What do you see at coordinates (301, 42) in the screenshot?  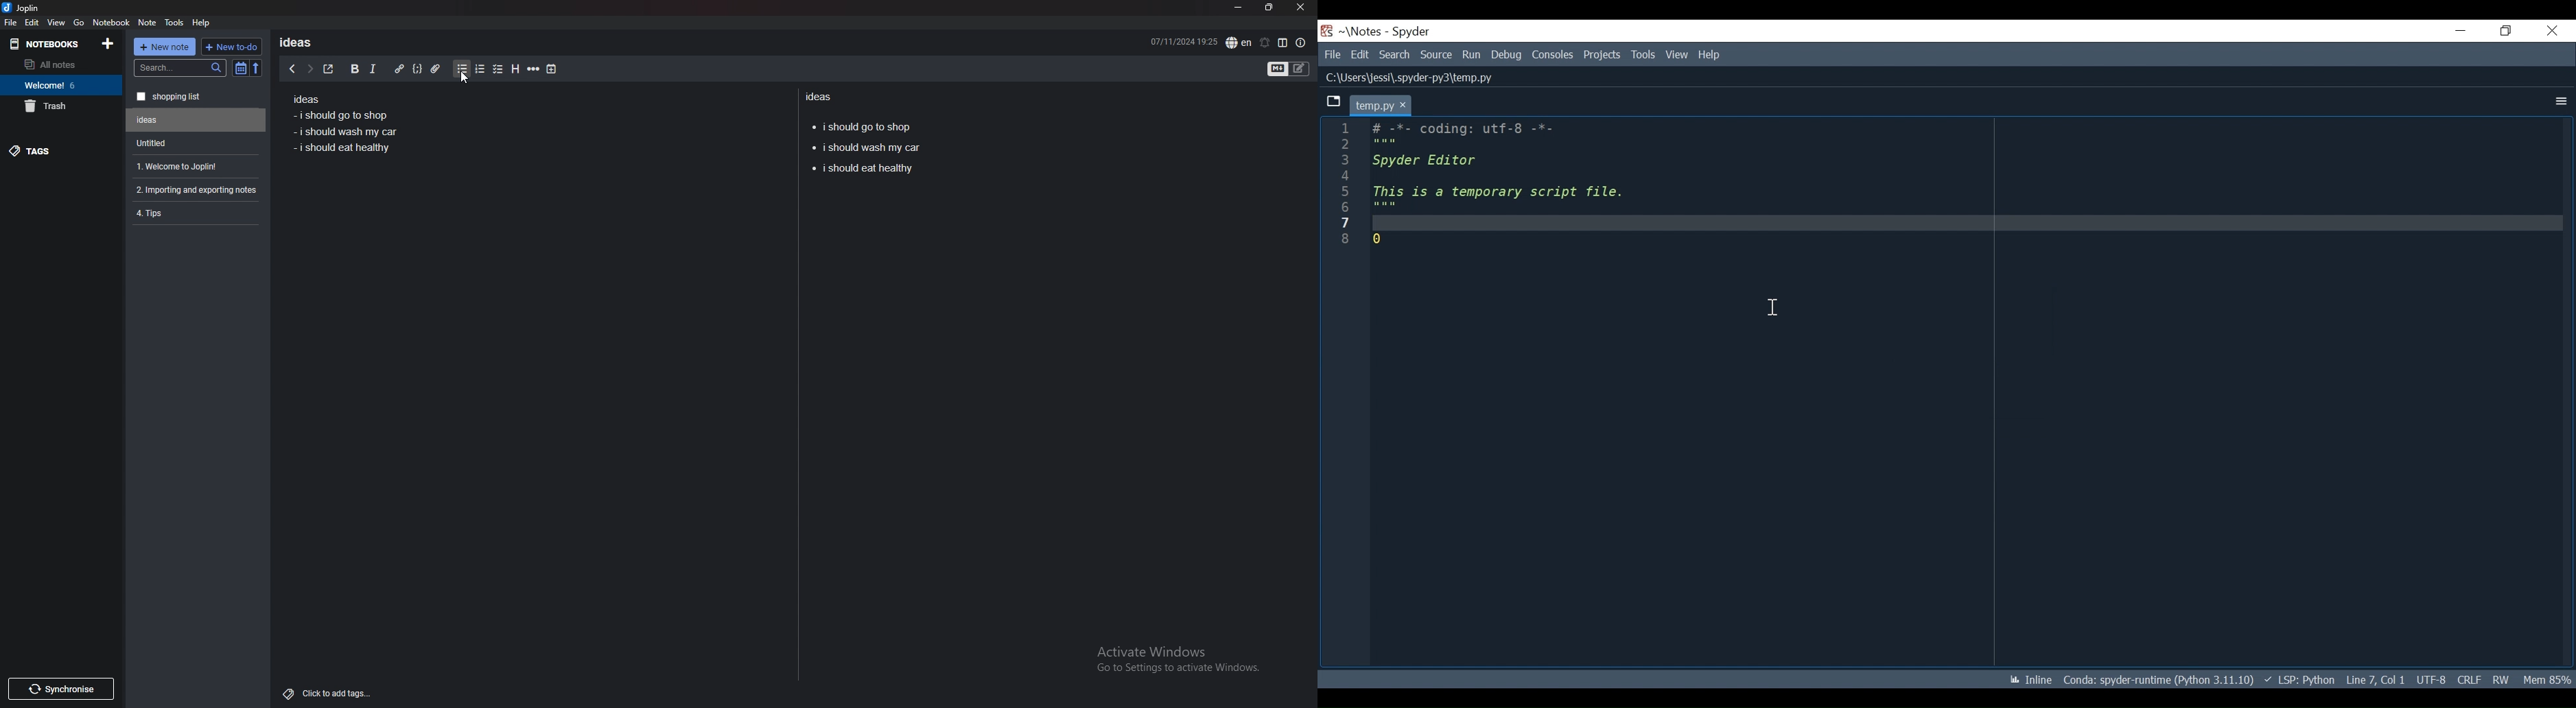 I see `ideas` at bounding box center [301, 42].